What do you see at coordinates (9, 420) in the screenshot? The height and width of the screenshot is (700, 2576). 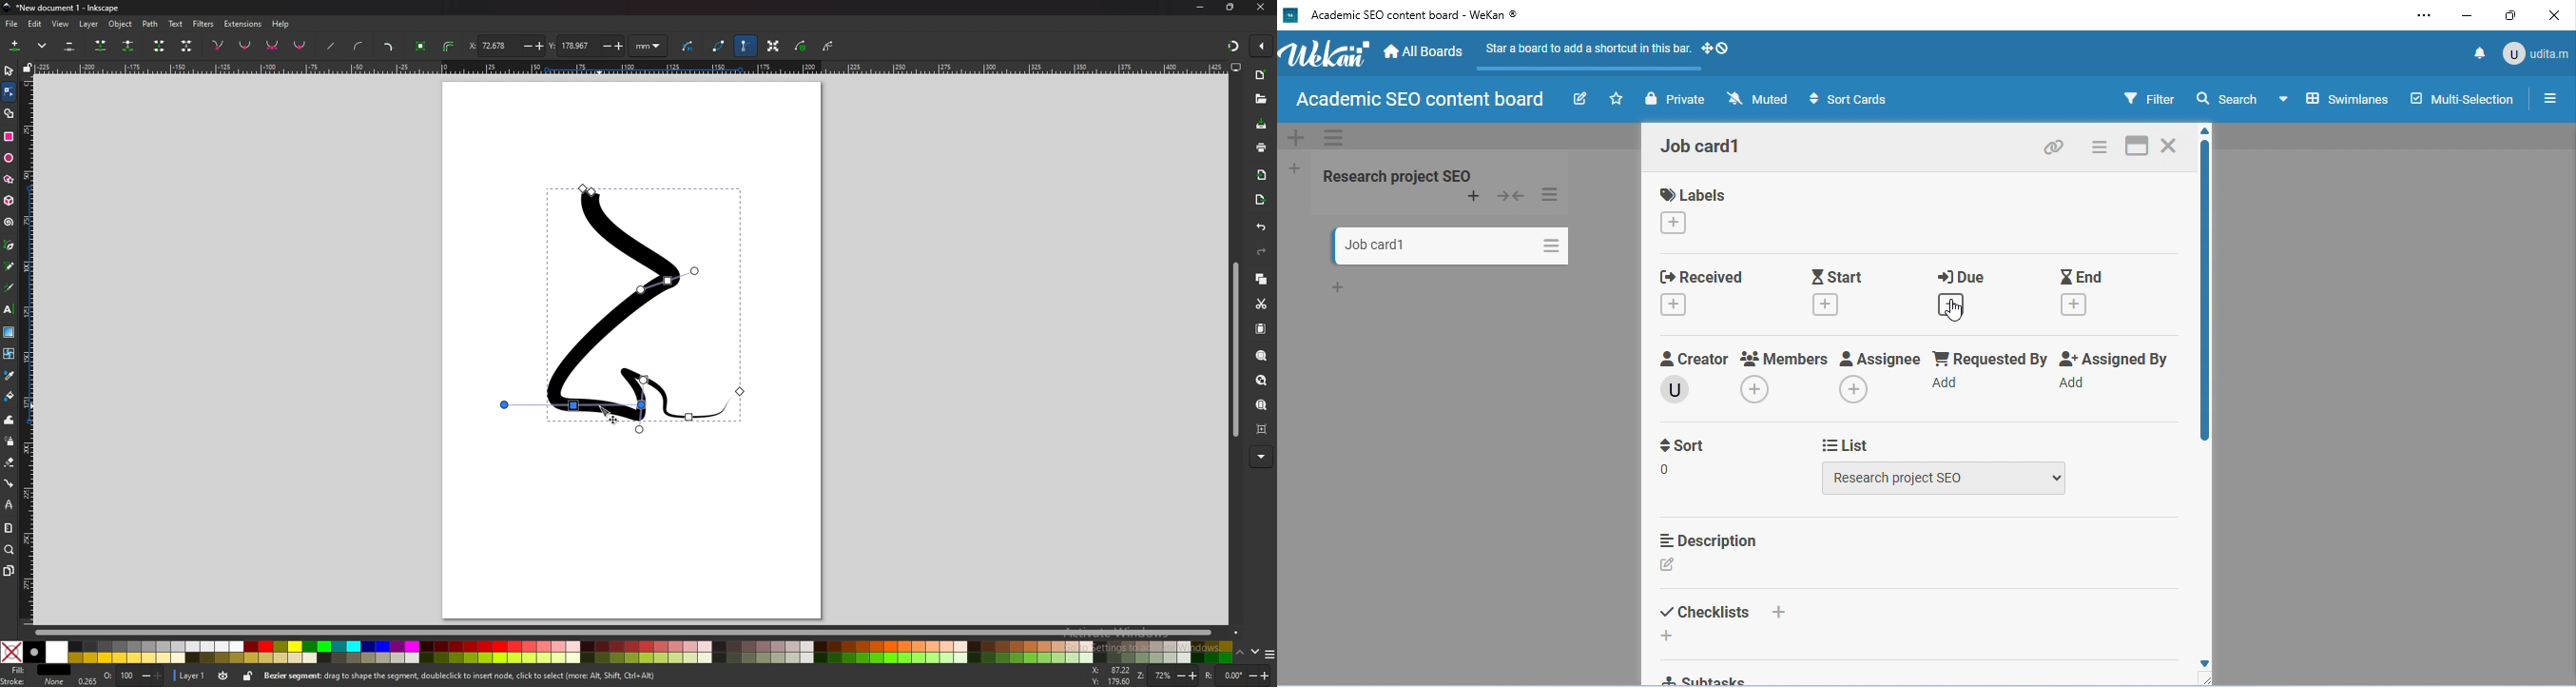 I see `tweak` at bounding box center [9, 420].